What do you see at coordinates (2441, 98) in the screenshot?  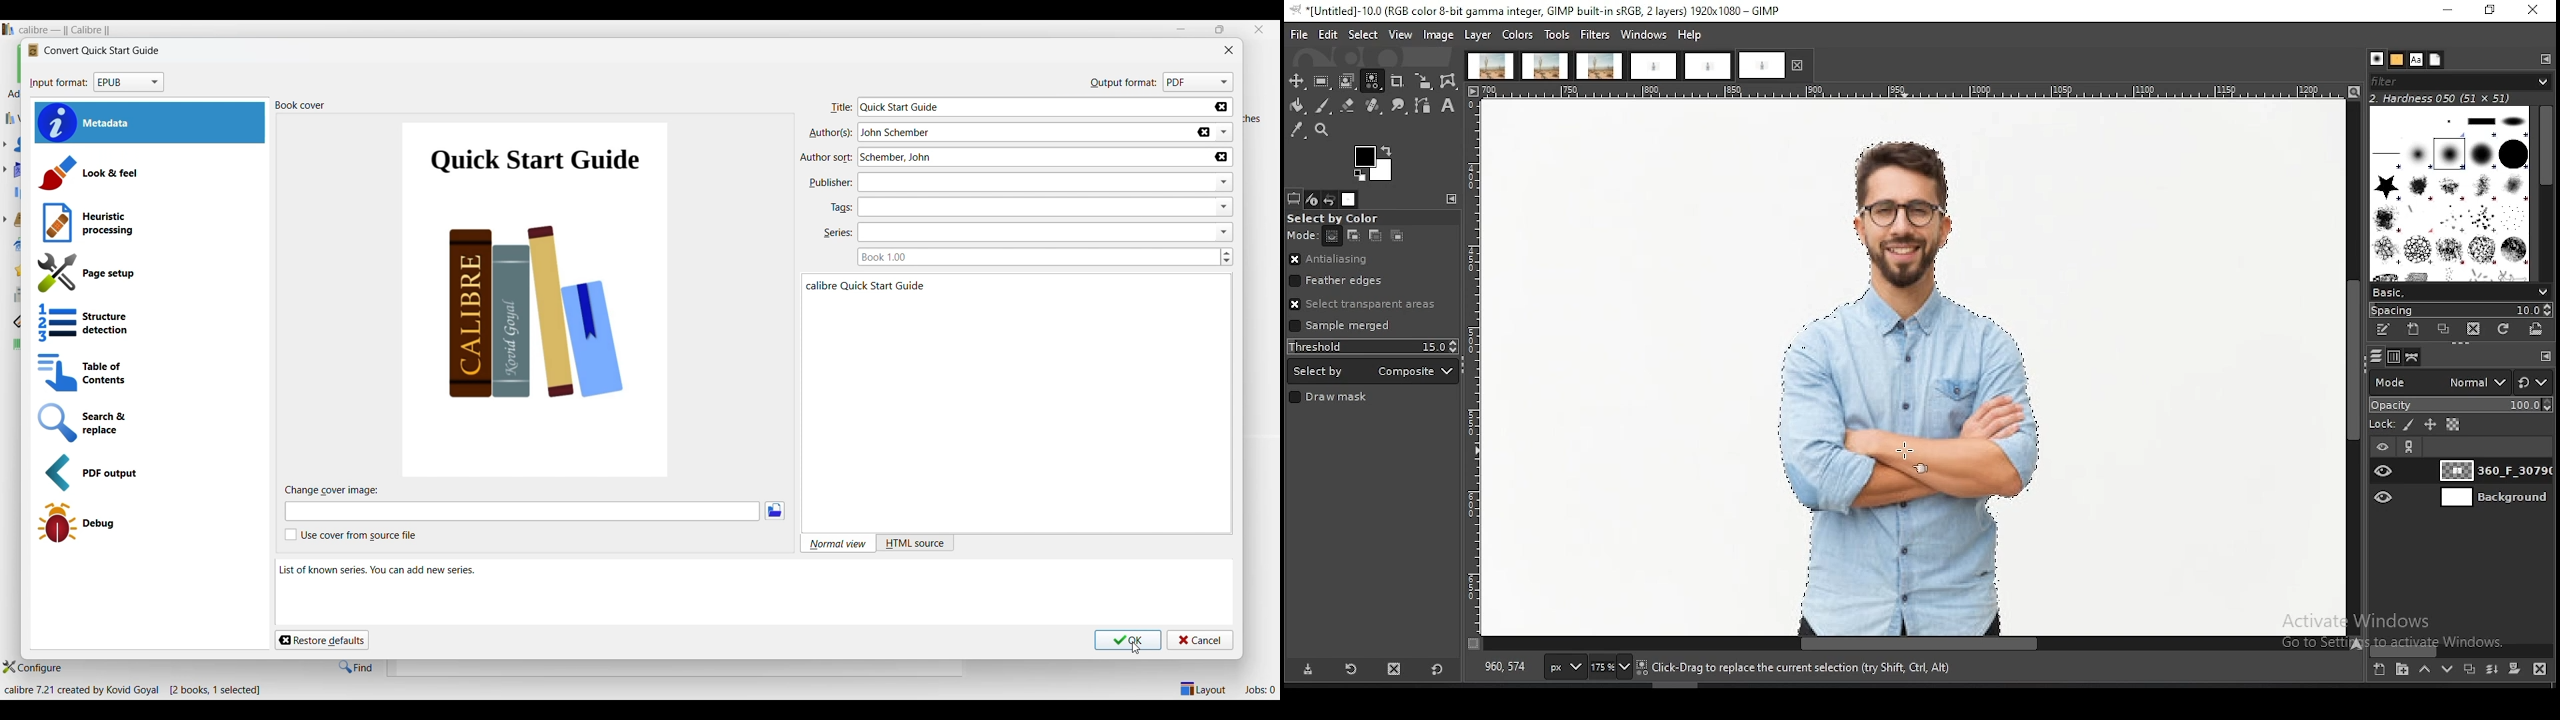 I see `hardness 050 (51x51)` at bounding box center [2441, 98].